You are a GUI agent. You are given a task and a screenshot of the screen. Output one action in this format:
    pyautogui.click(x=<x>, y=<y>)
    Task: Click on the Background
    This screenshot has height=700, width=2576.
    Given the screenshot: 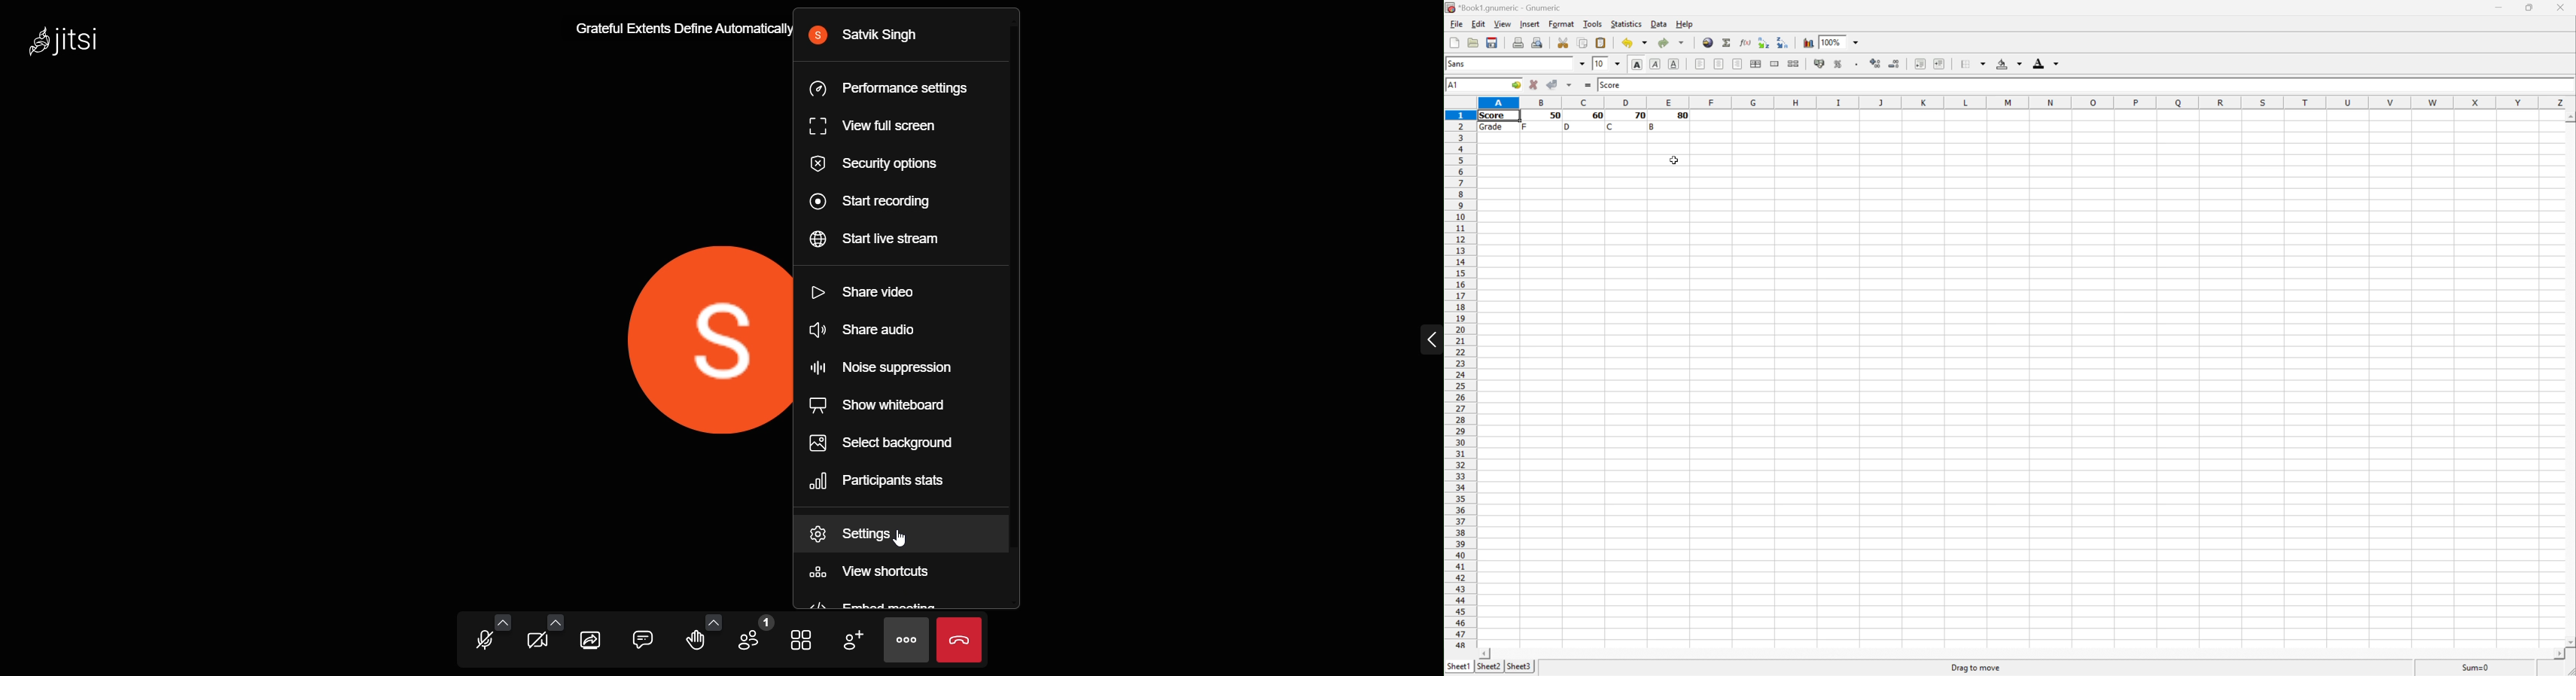 What is the action you would take?
    pyautogui.click(x=2012, y=63)
    